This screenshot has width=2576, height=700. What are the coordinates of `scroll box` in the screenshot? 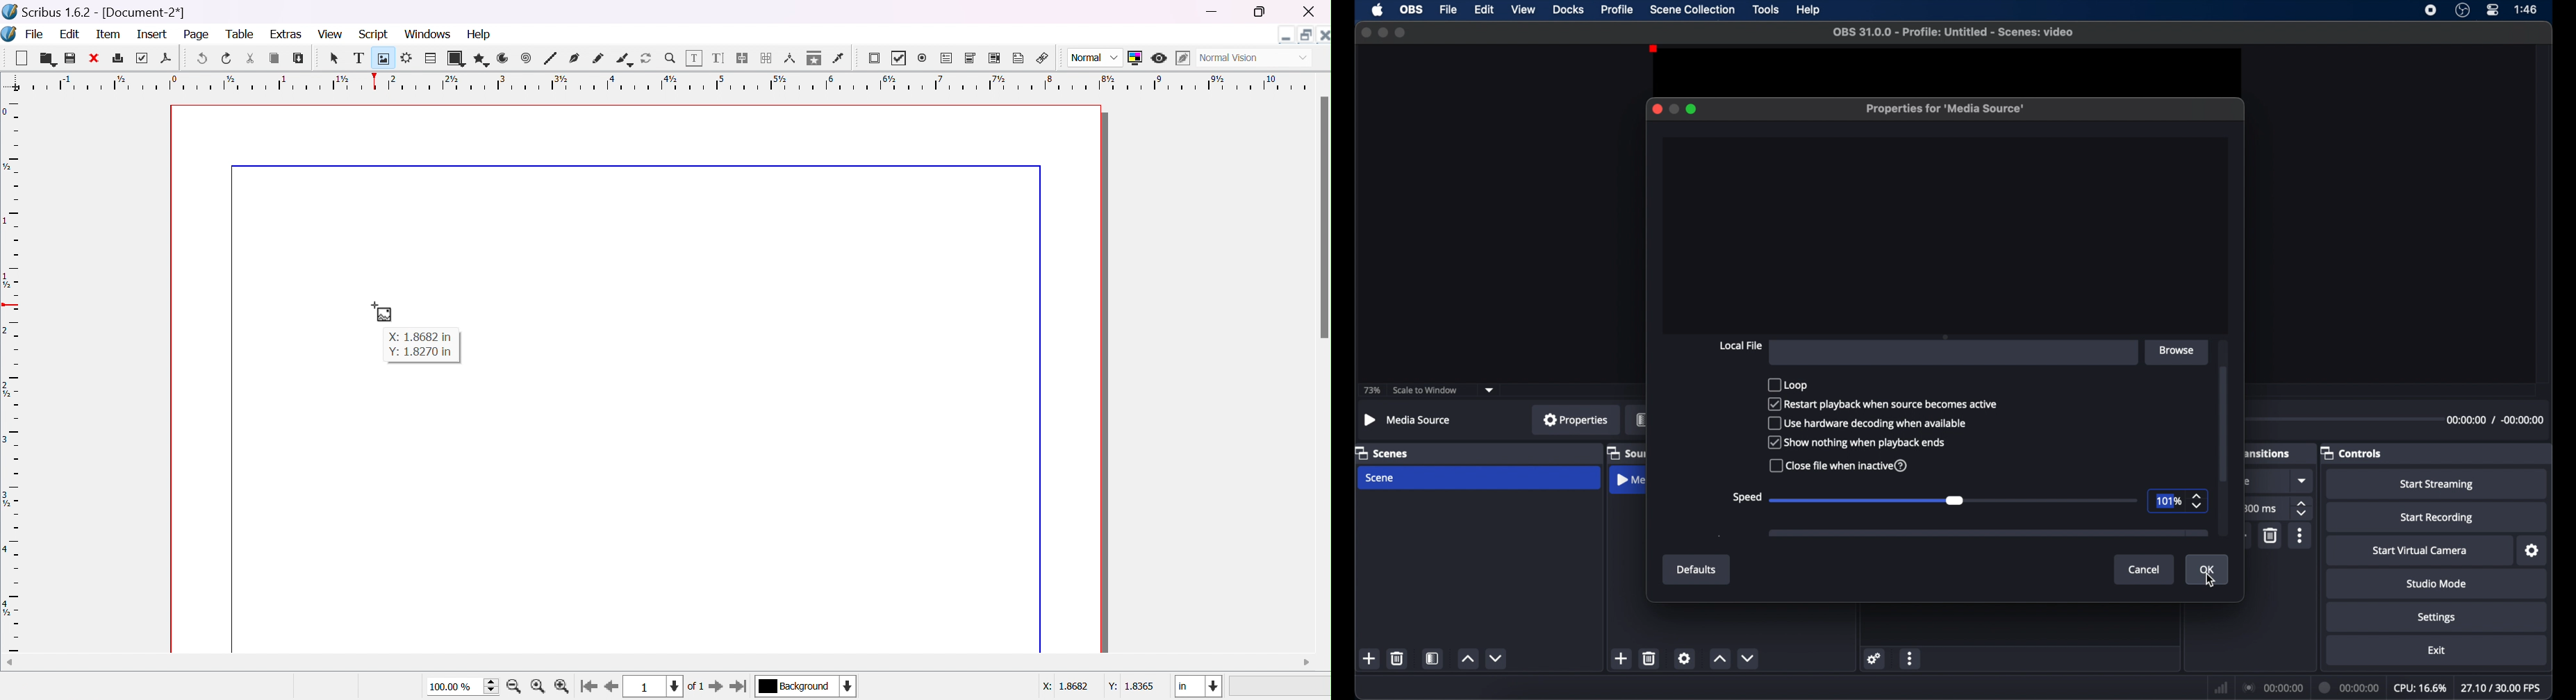 It's located at (2225, 422).